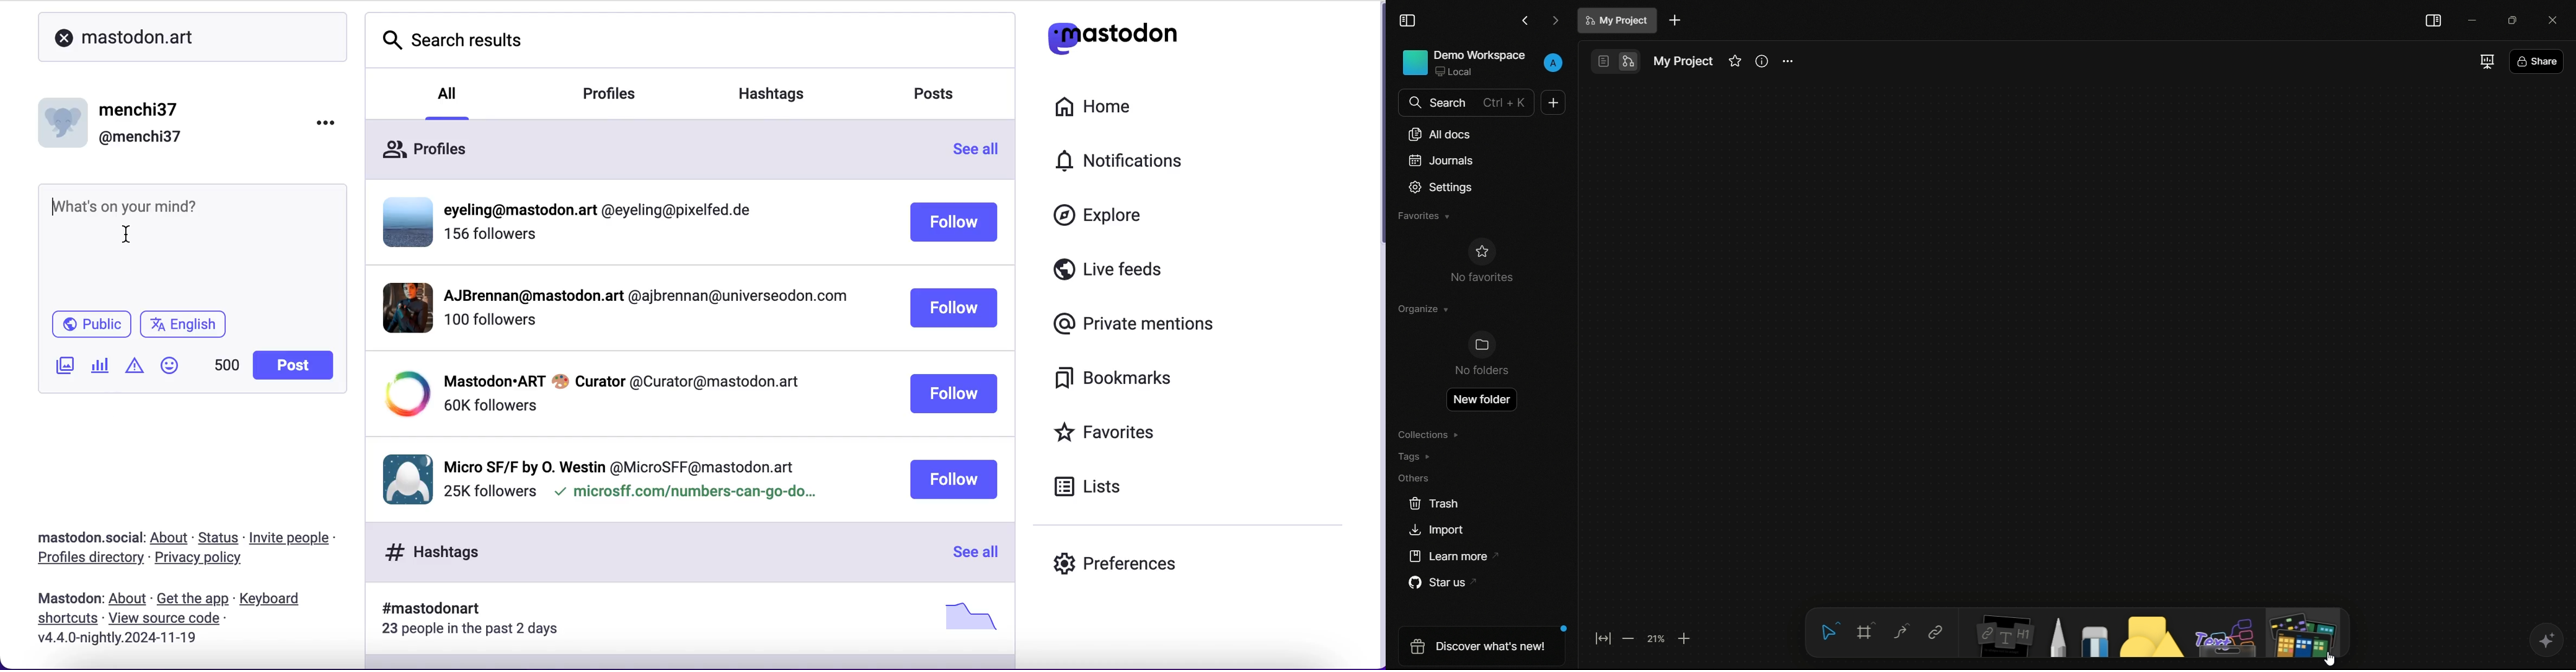  Describe the element at coordinates (1439, 160) in the screenshot. I see `journals` at that location.